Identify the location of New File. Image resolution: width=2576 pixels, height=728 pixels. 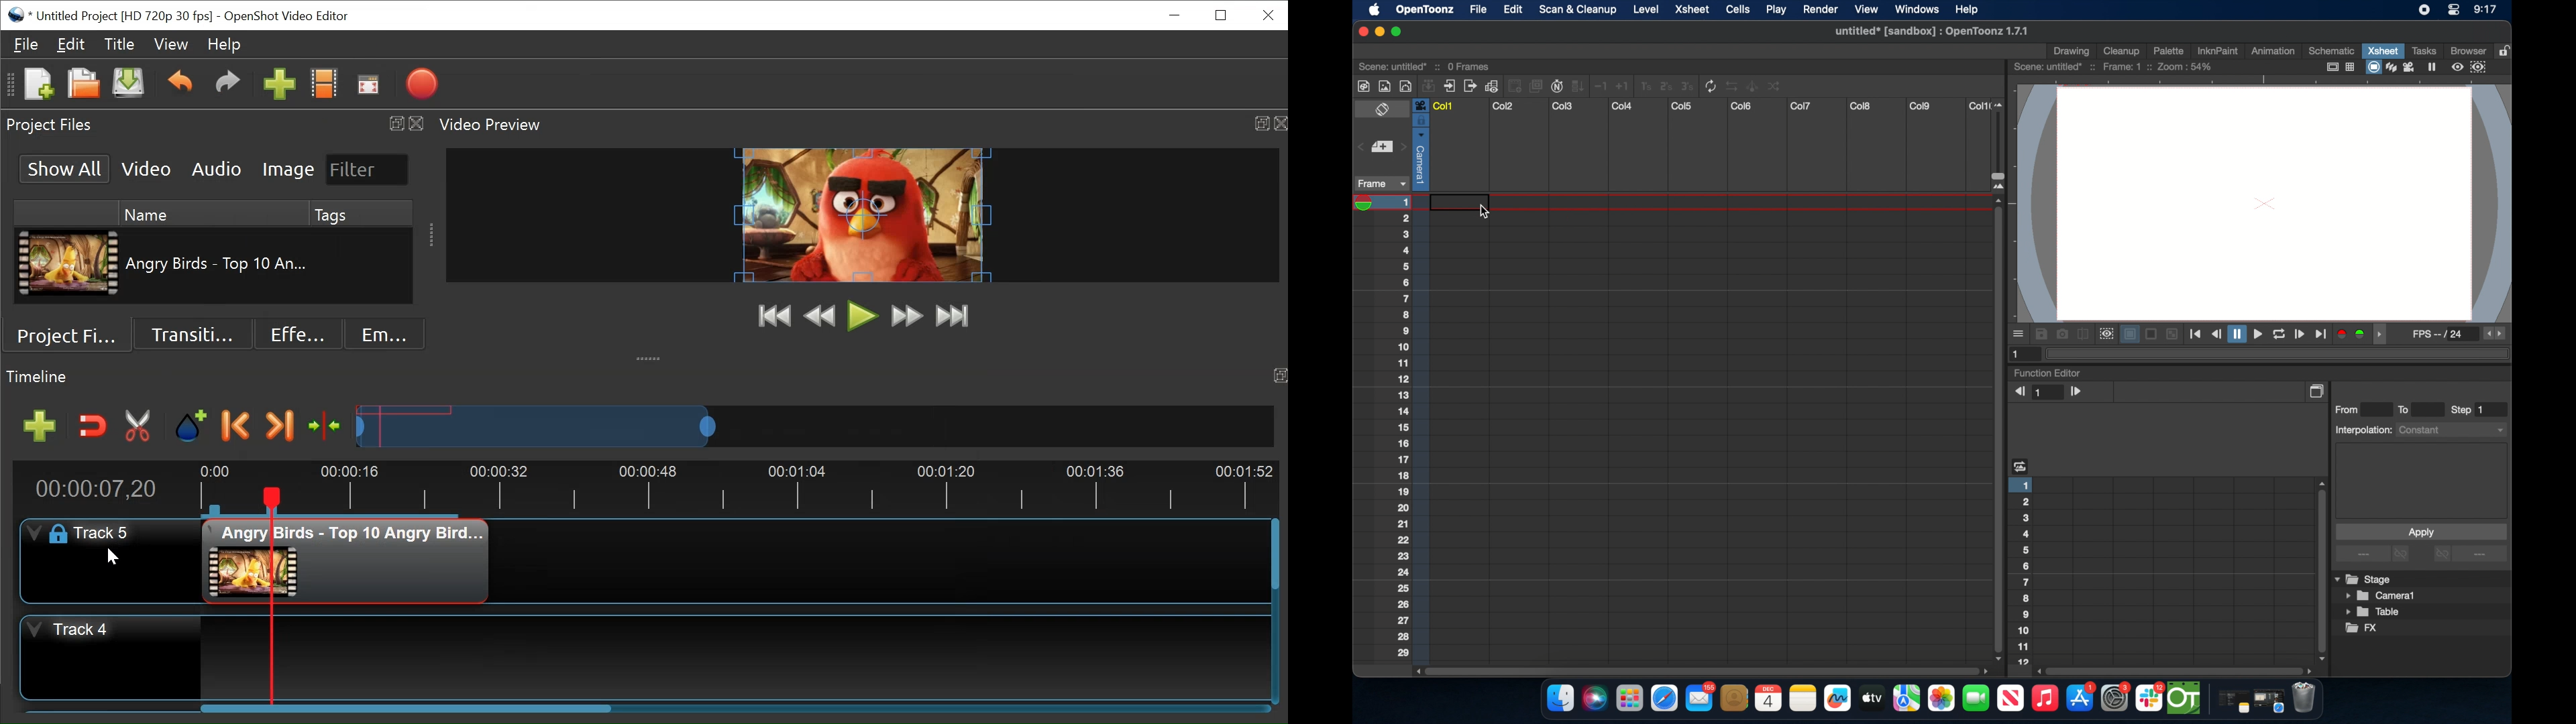
(39, 85).